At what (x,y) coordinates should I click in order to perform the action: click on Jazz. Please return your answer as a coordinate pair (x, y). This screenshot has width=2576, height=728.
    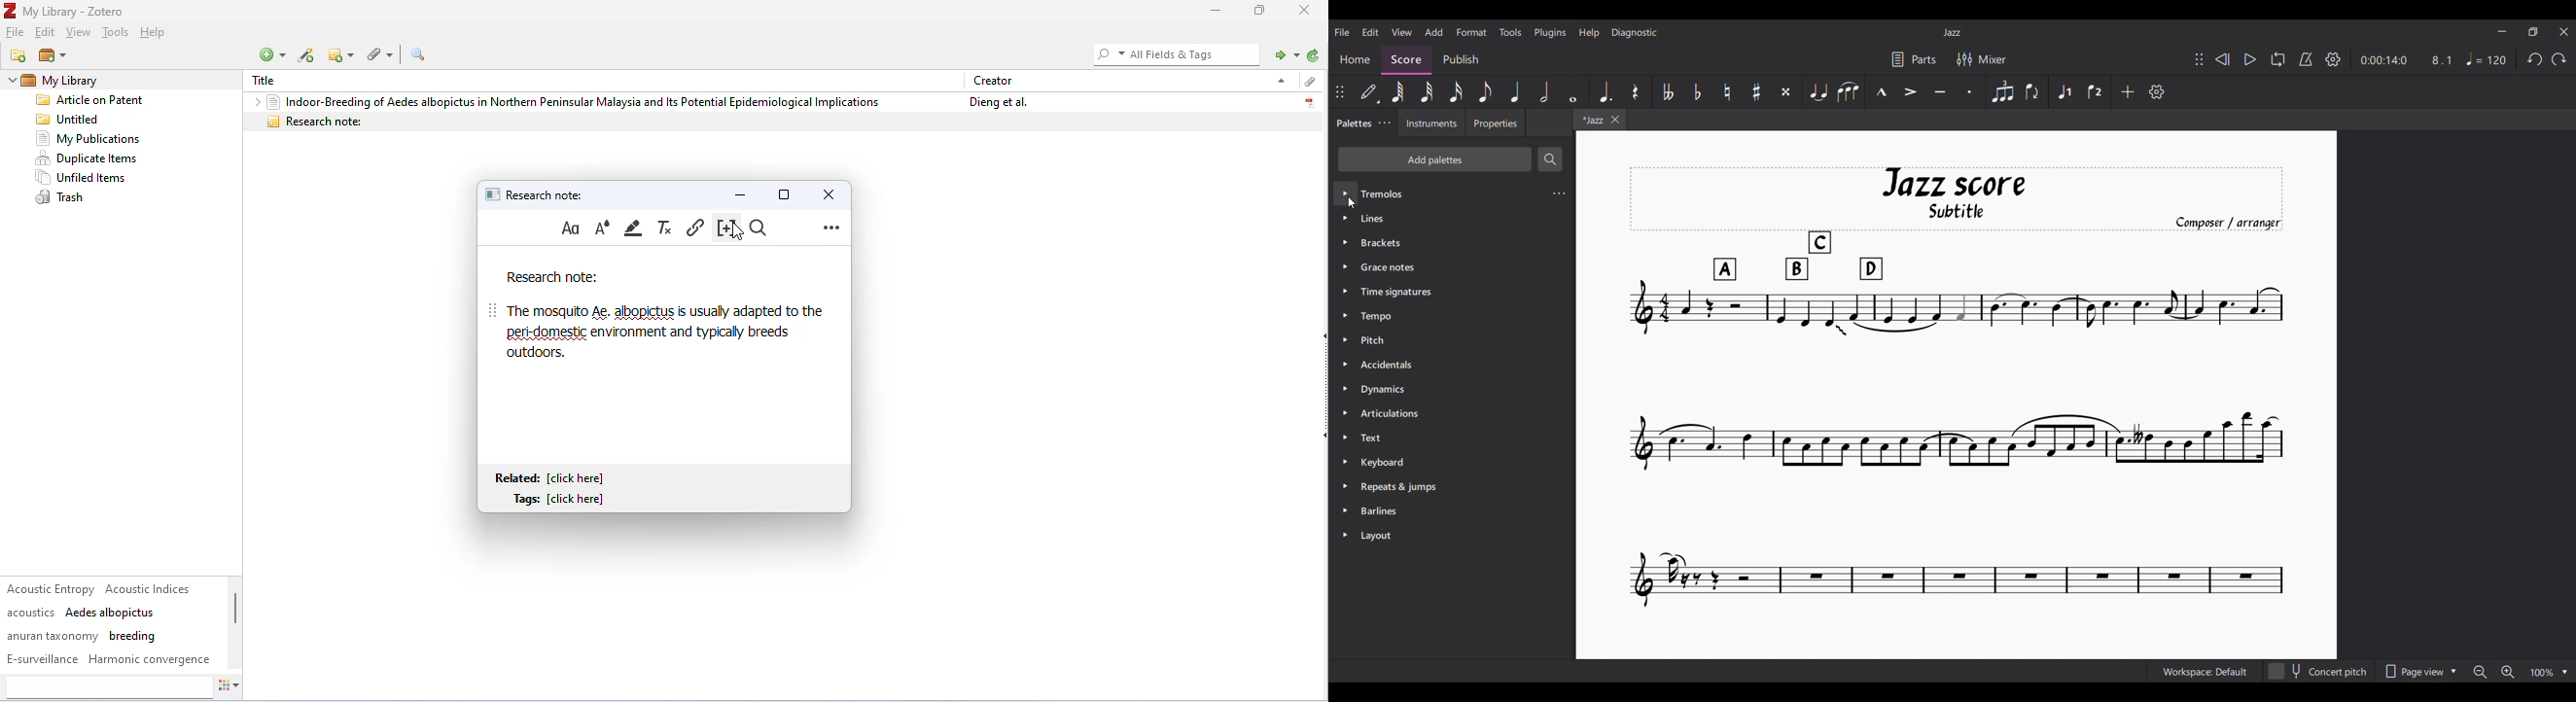
    Looking at the image, I should click on (1952, 32).